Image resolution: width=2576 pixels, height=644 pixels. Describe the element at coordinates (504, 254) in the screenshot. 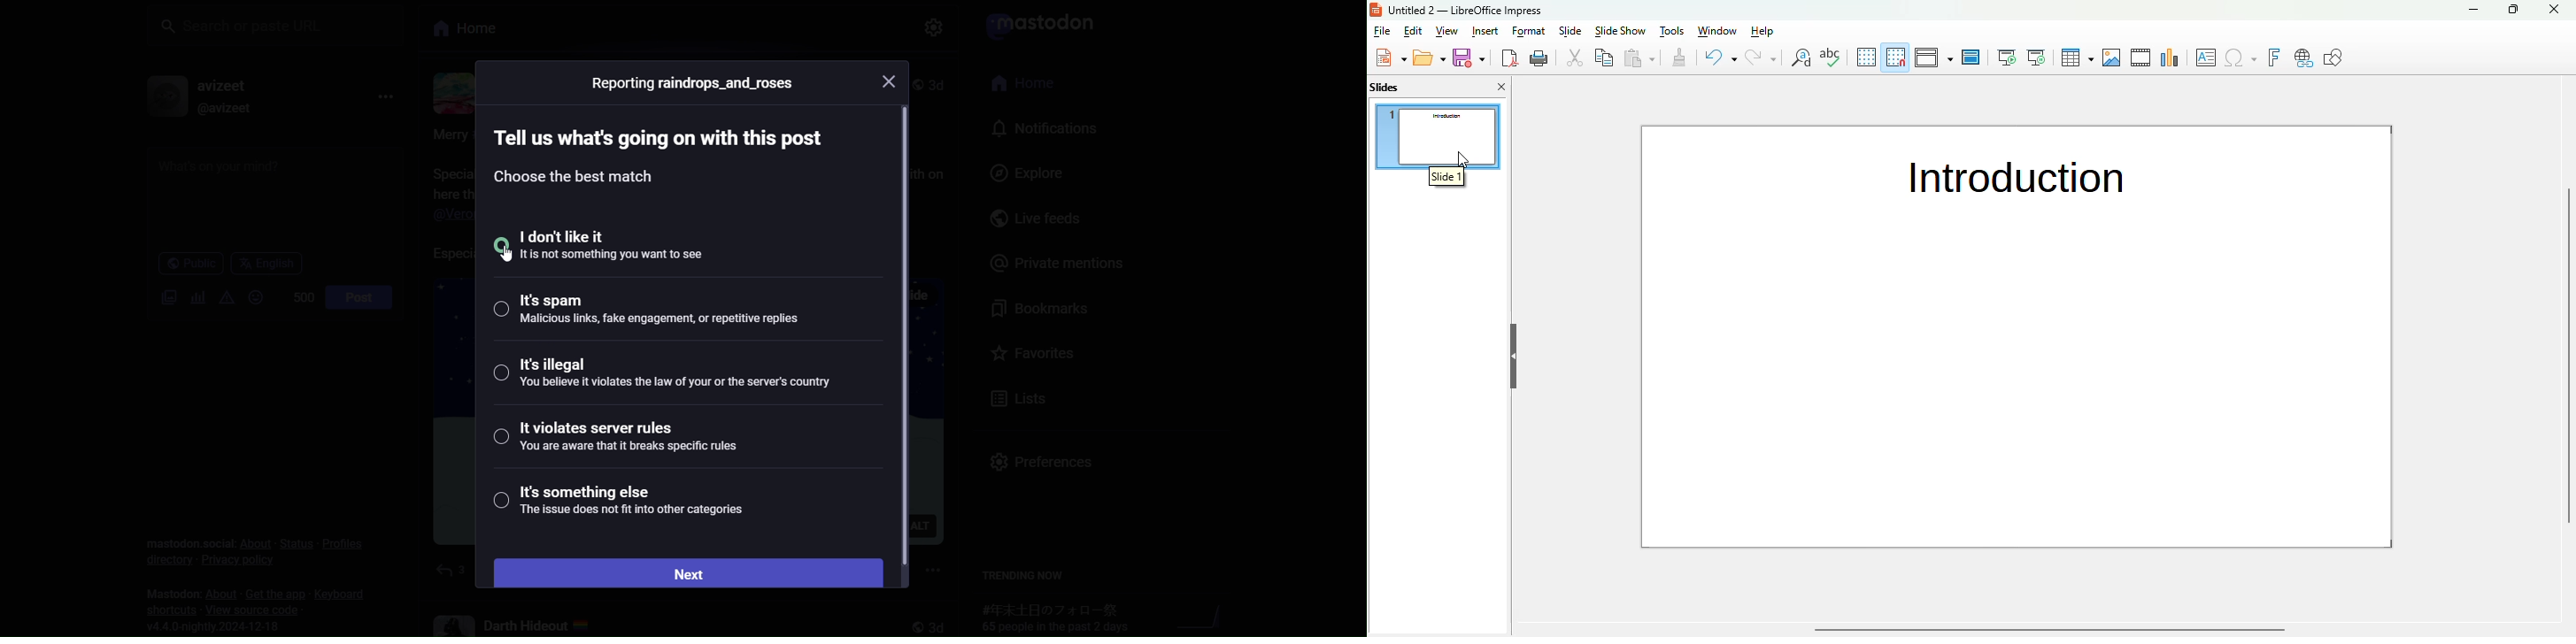

I see `cursor` at that location.